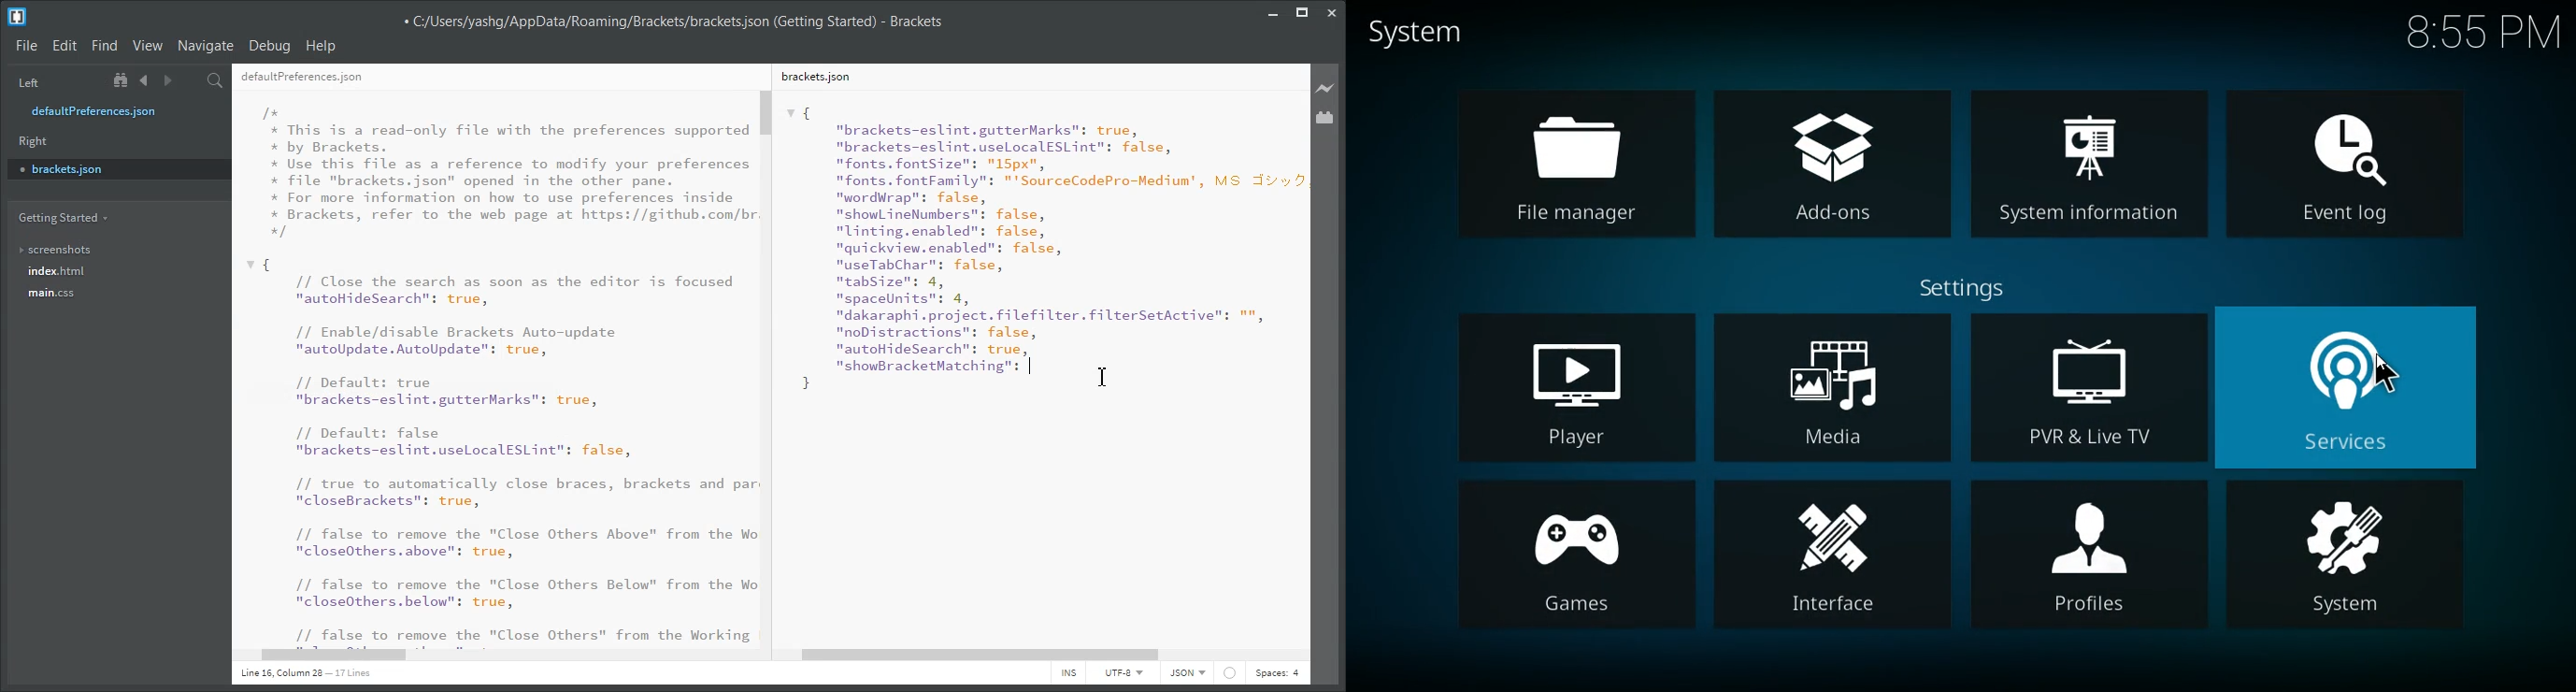 Image resolution: width=2576 pixels, height=700 pixels. What do you see at coordinates (207, 46) in the screenshot?
I see `Navigate` at bounding box center [207, 46].